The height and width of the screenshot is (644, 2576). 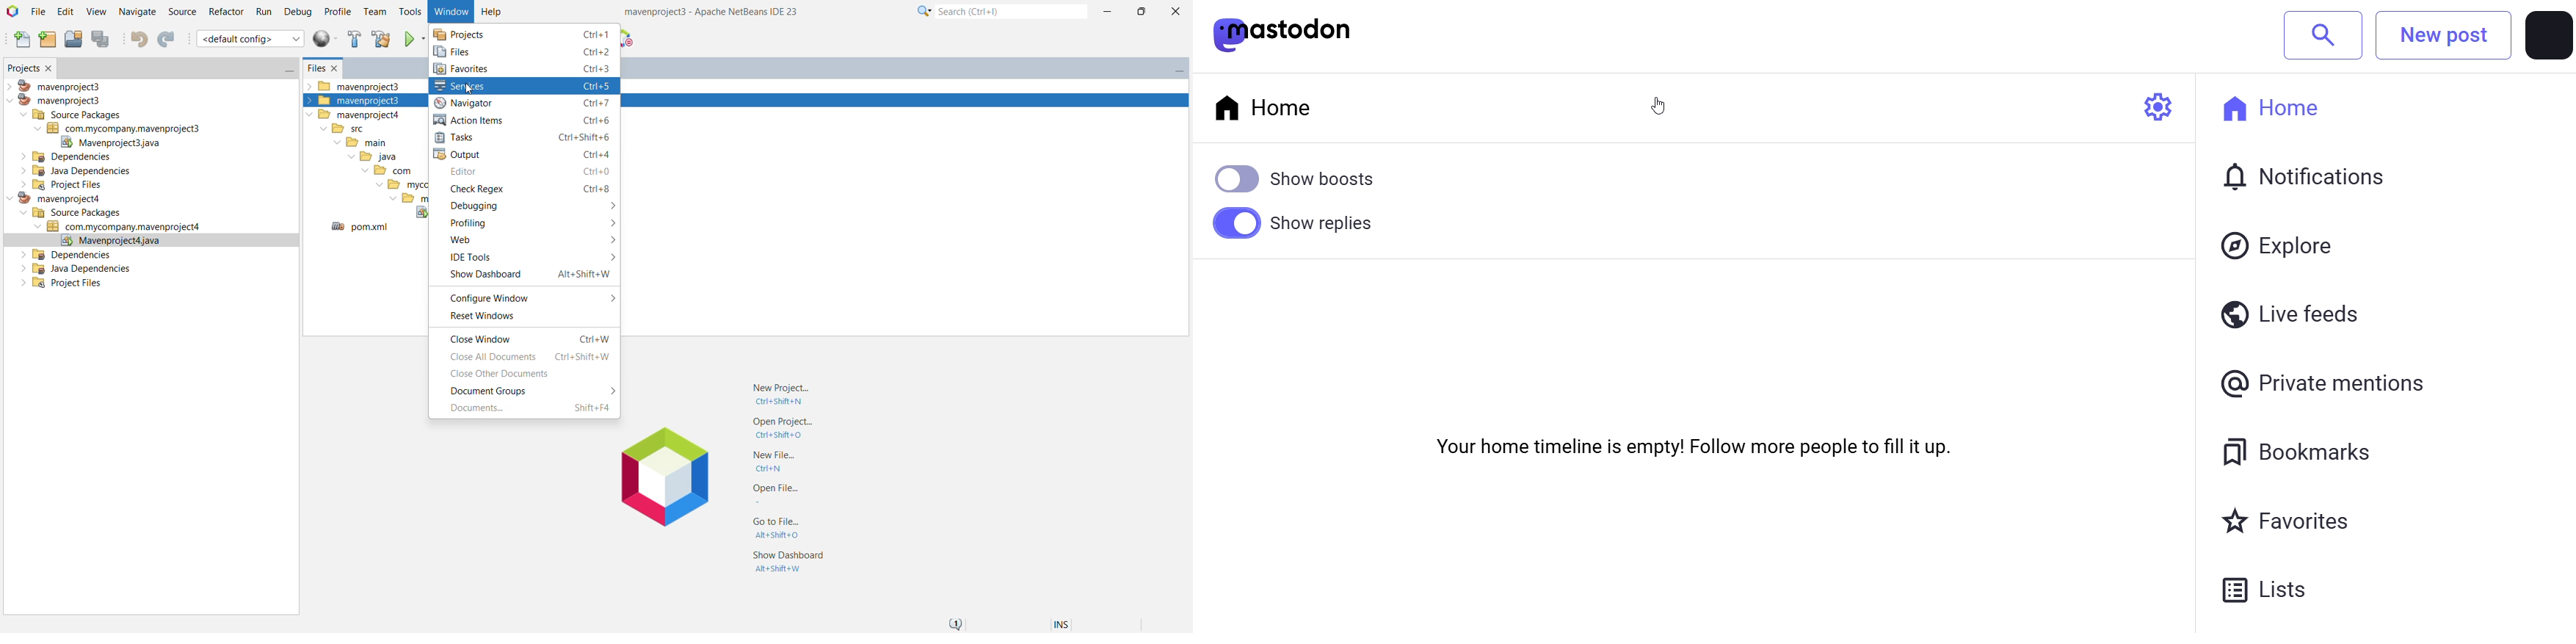 What do you see at coordinates (57, 101) in the screenshot?
I see `mavenproject3` at bounding box center [57, 101].